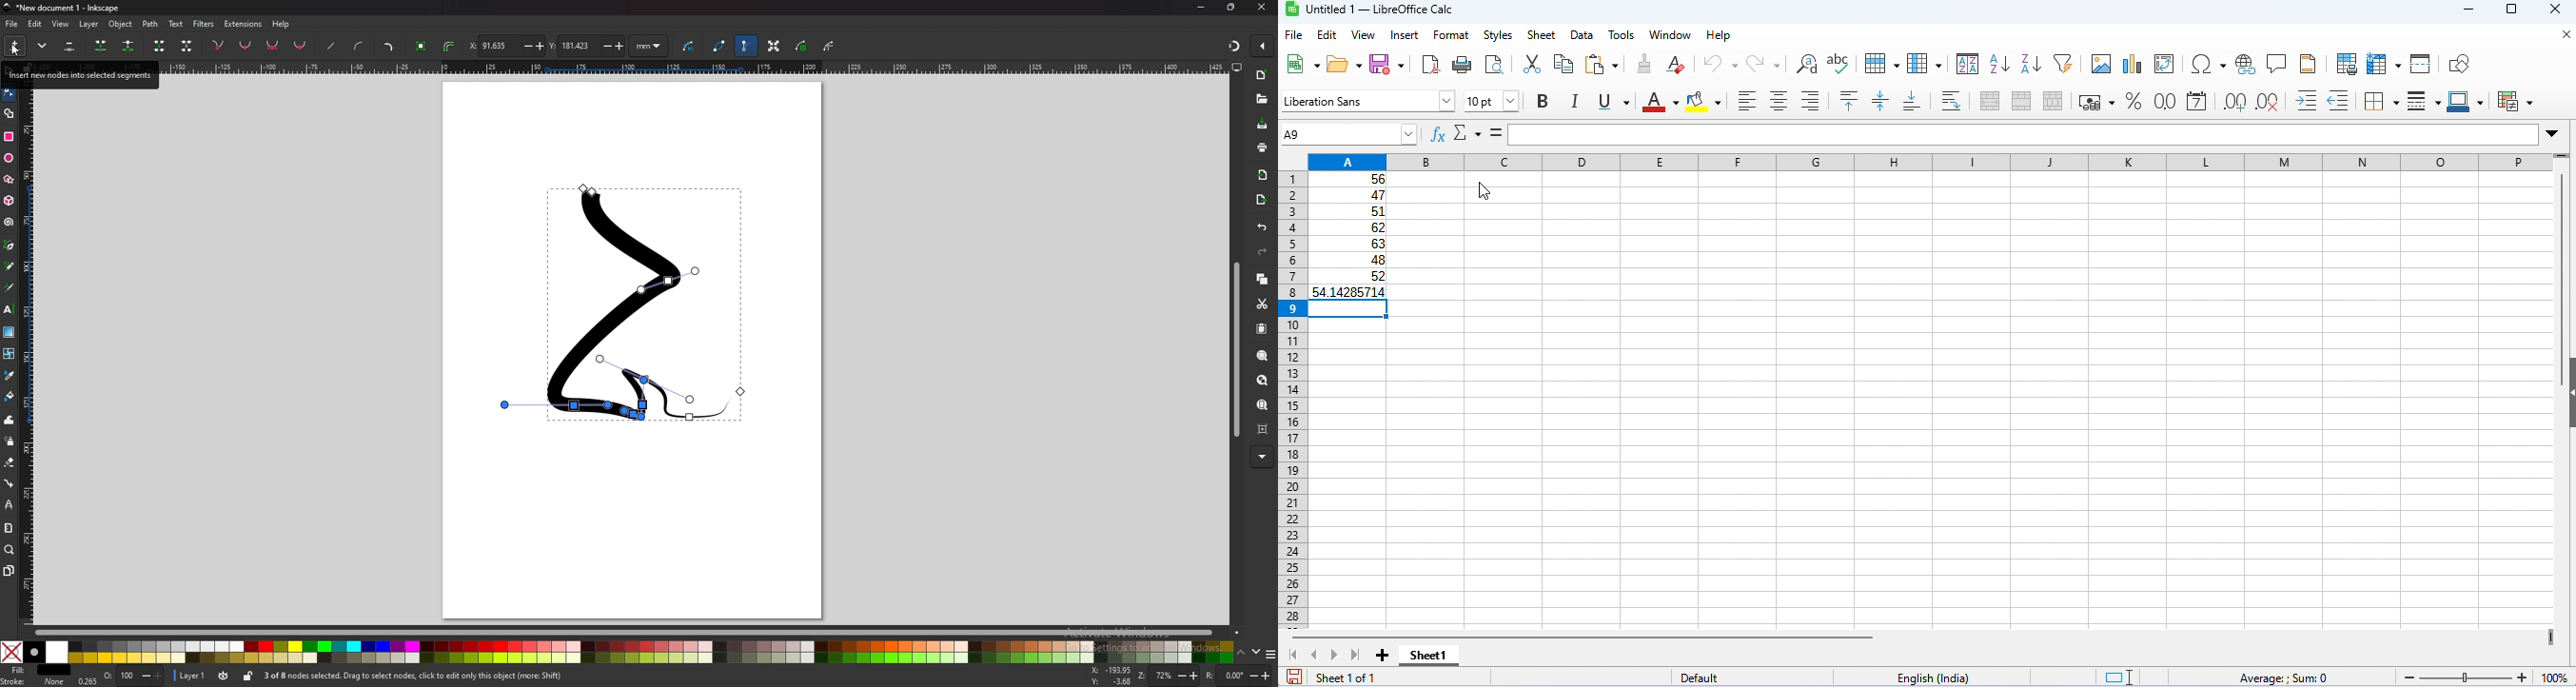 This screenshot has height=700, width=2576. What do you see at coordinates (9, 266) in the screenshot?
I see `pencil` at bounding box center [9, 266].